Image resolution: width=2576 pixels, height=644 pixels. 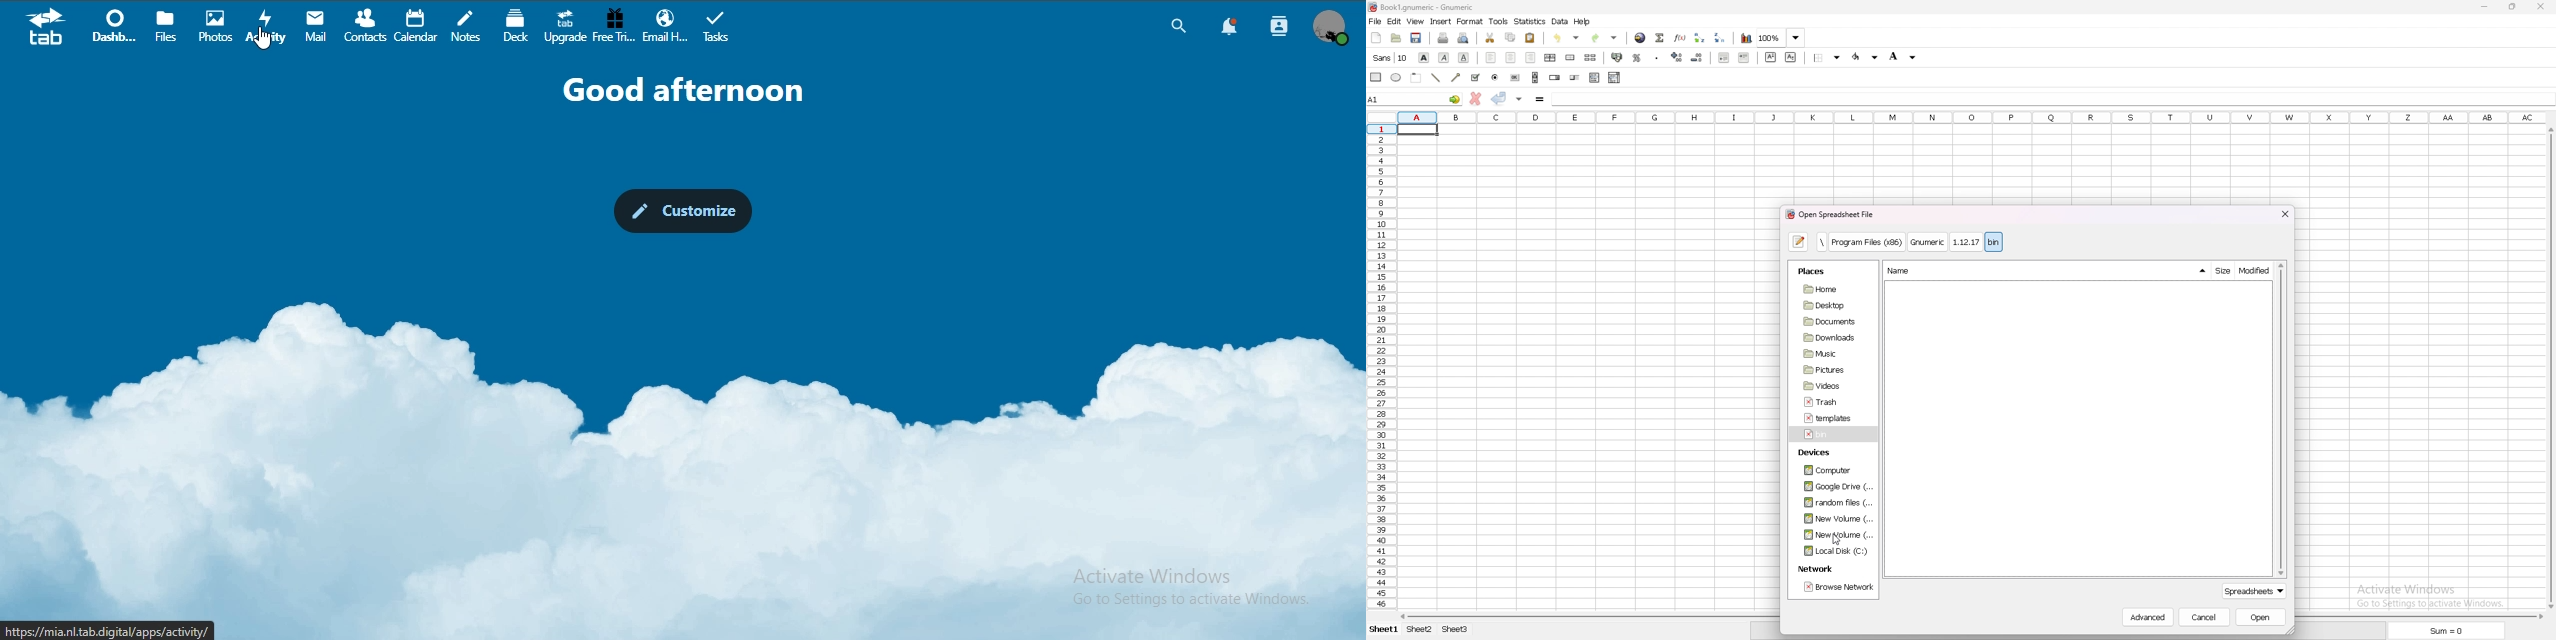 What do you see at coordinates (1530, 57) in the screenshot?
I see `right align` at bounding box center [1530, 57].